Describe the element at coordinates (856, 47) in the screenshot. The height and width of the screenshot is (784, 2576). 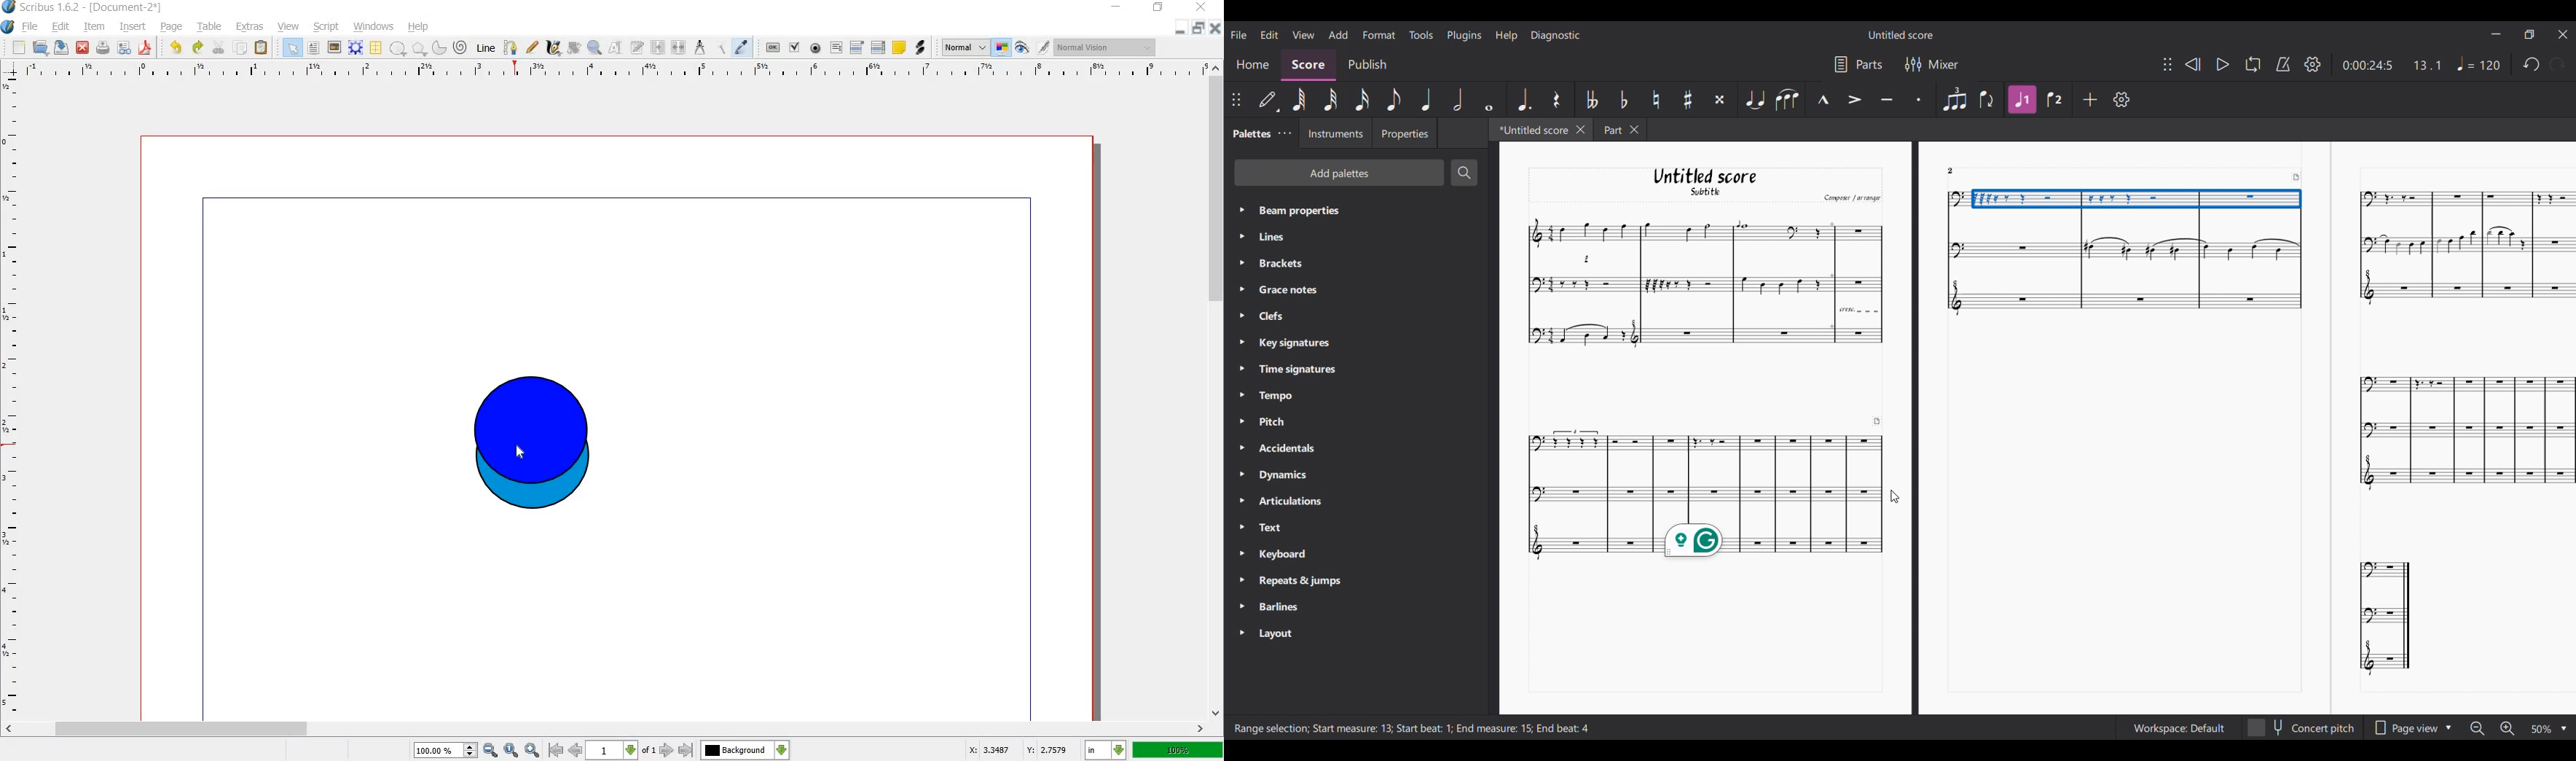
I see `pdf combo box` at that location.